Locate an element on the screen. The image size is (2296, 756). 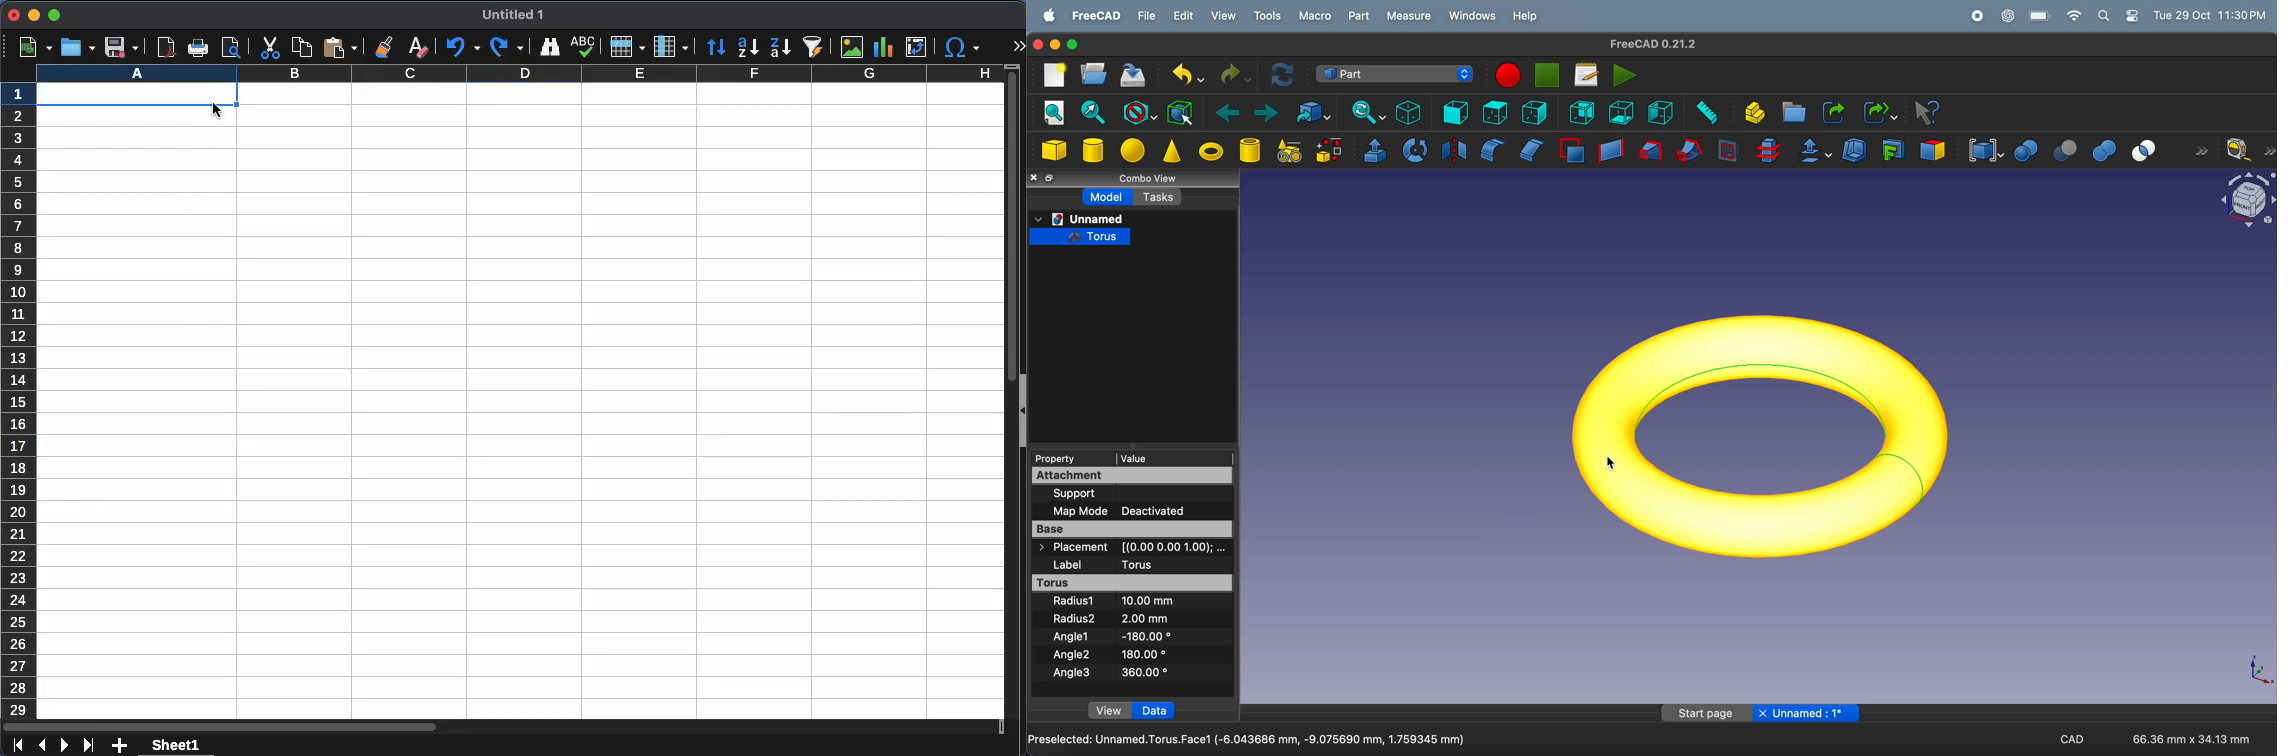
sheet 1 is located at coordinates (175, 745).